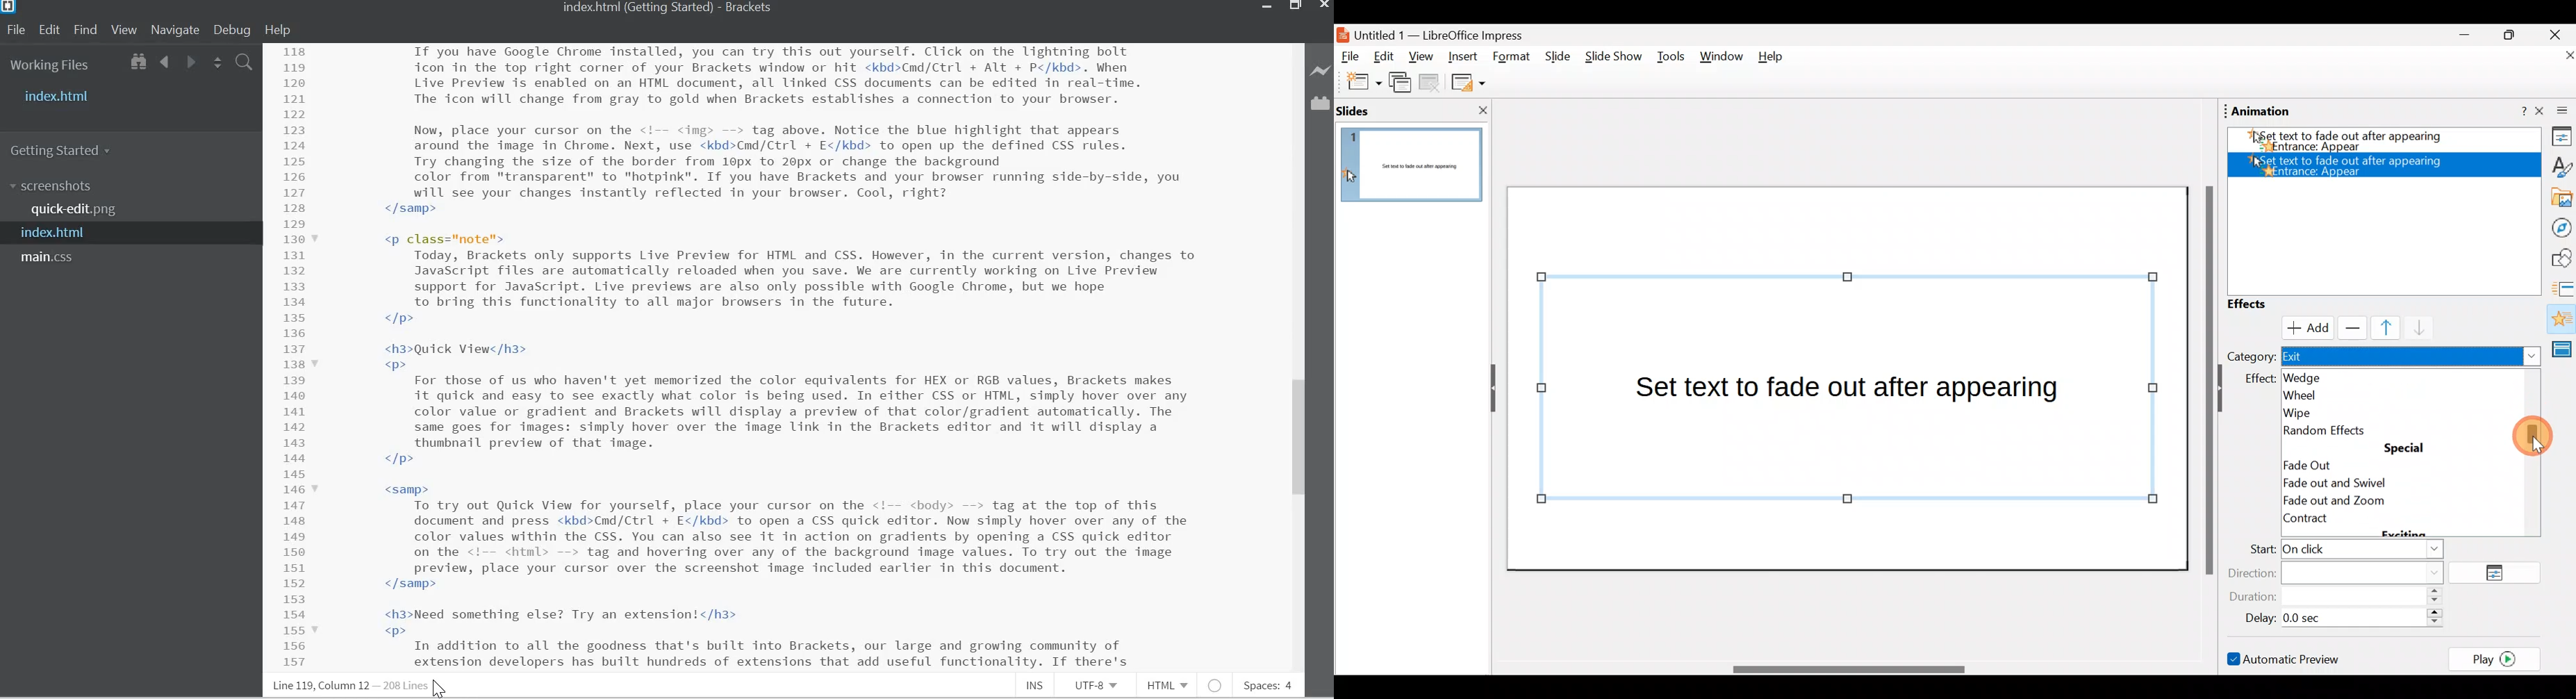 The height and width of the screenshot is (700, 2576). What do you see at coordinates (1320, 105) in the screenshot?
I see `Extension manager` at bounding box center [1320, 105].